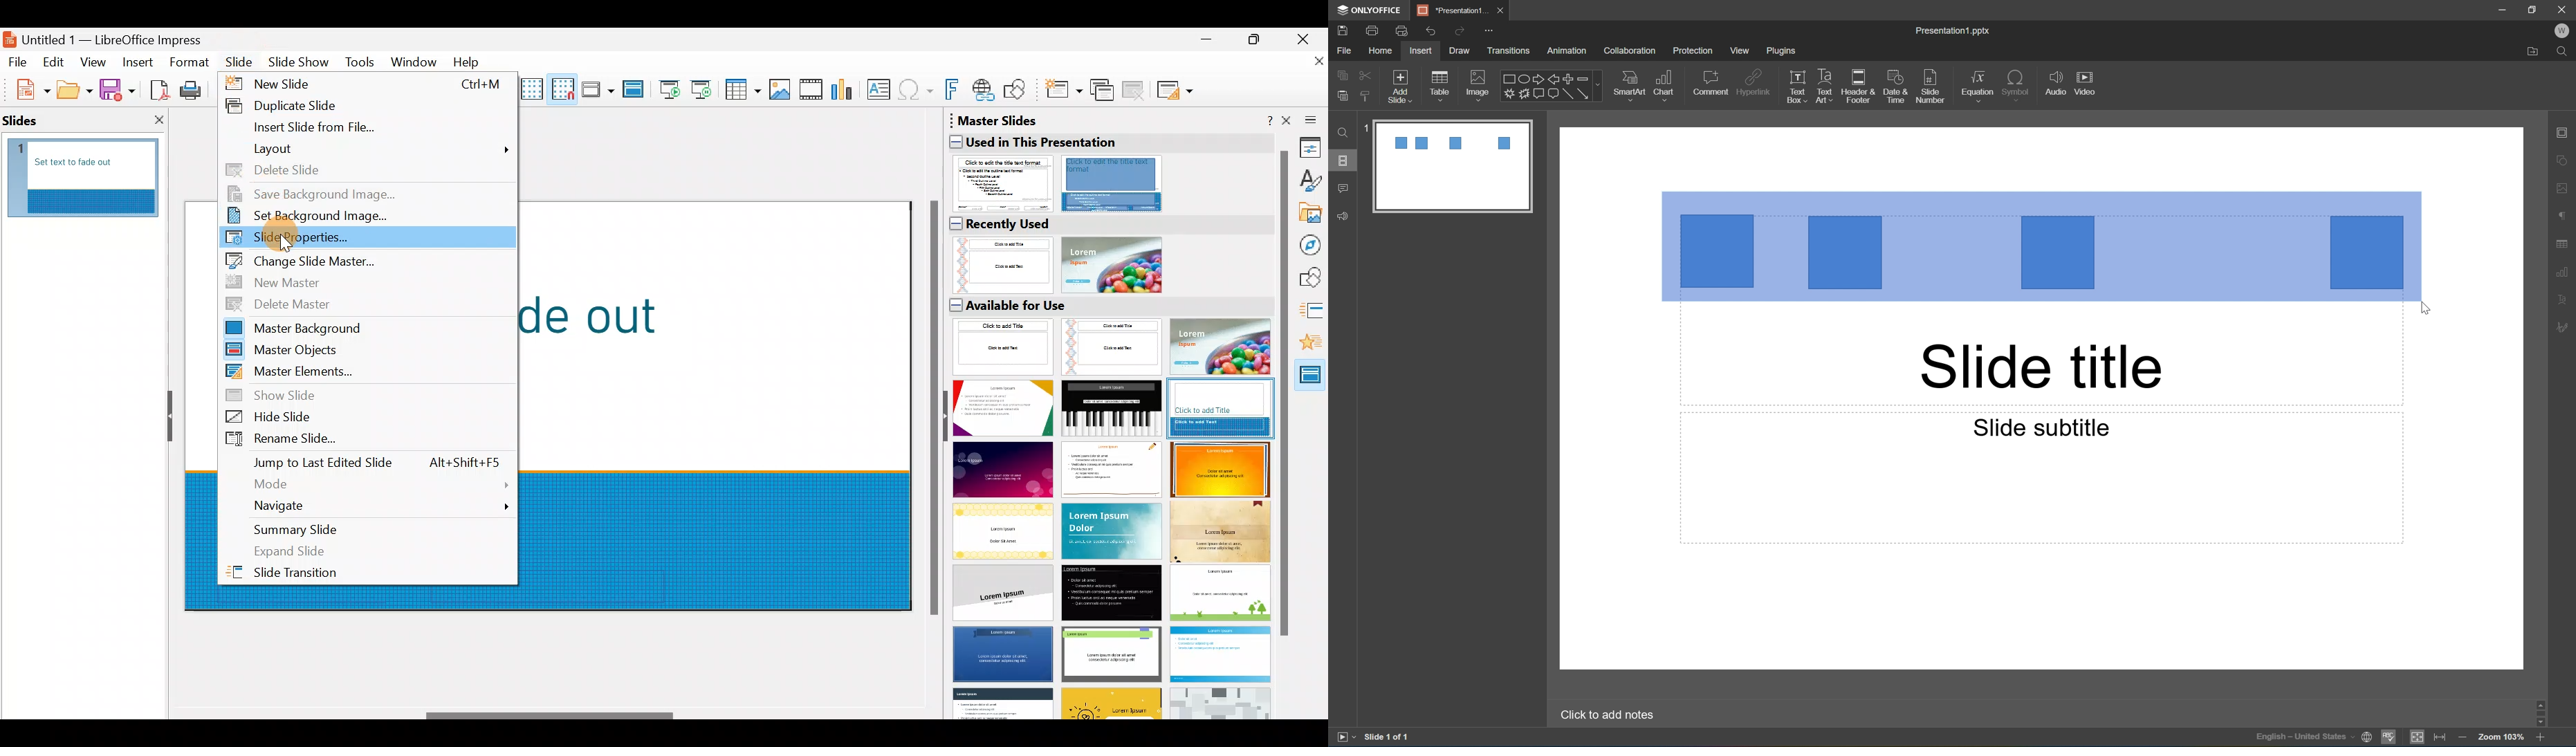 The height and width of the screenshot is (756, 2576). What do you see at coordinates (2463, 739) in the screenshot?
I see `zoom out` at bounding box center [2463, 739].